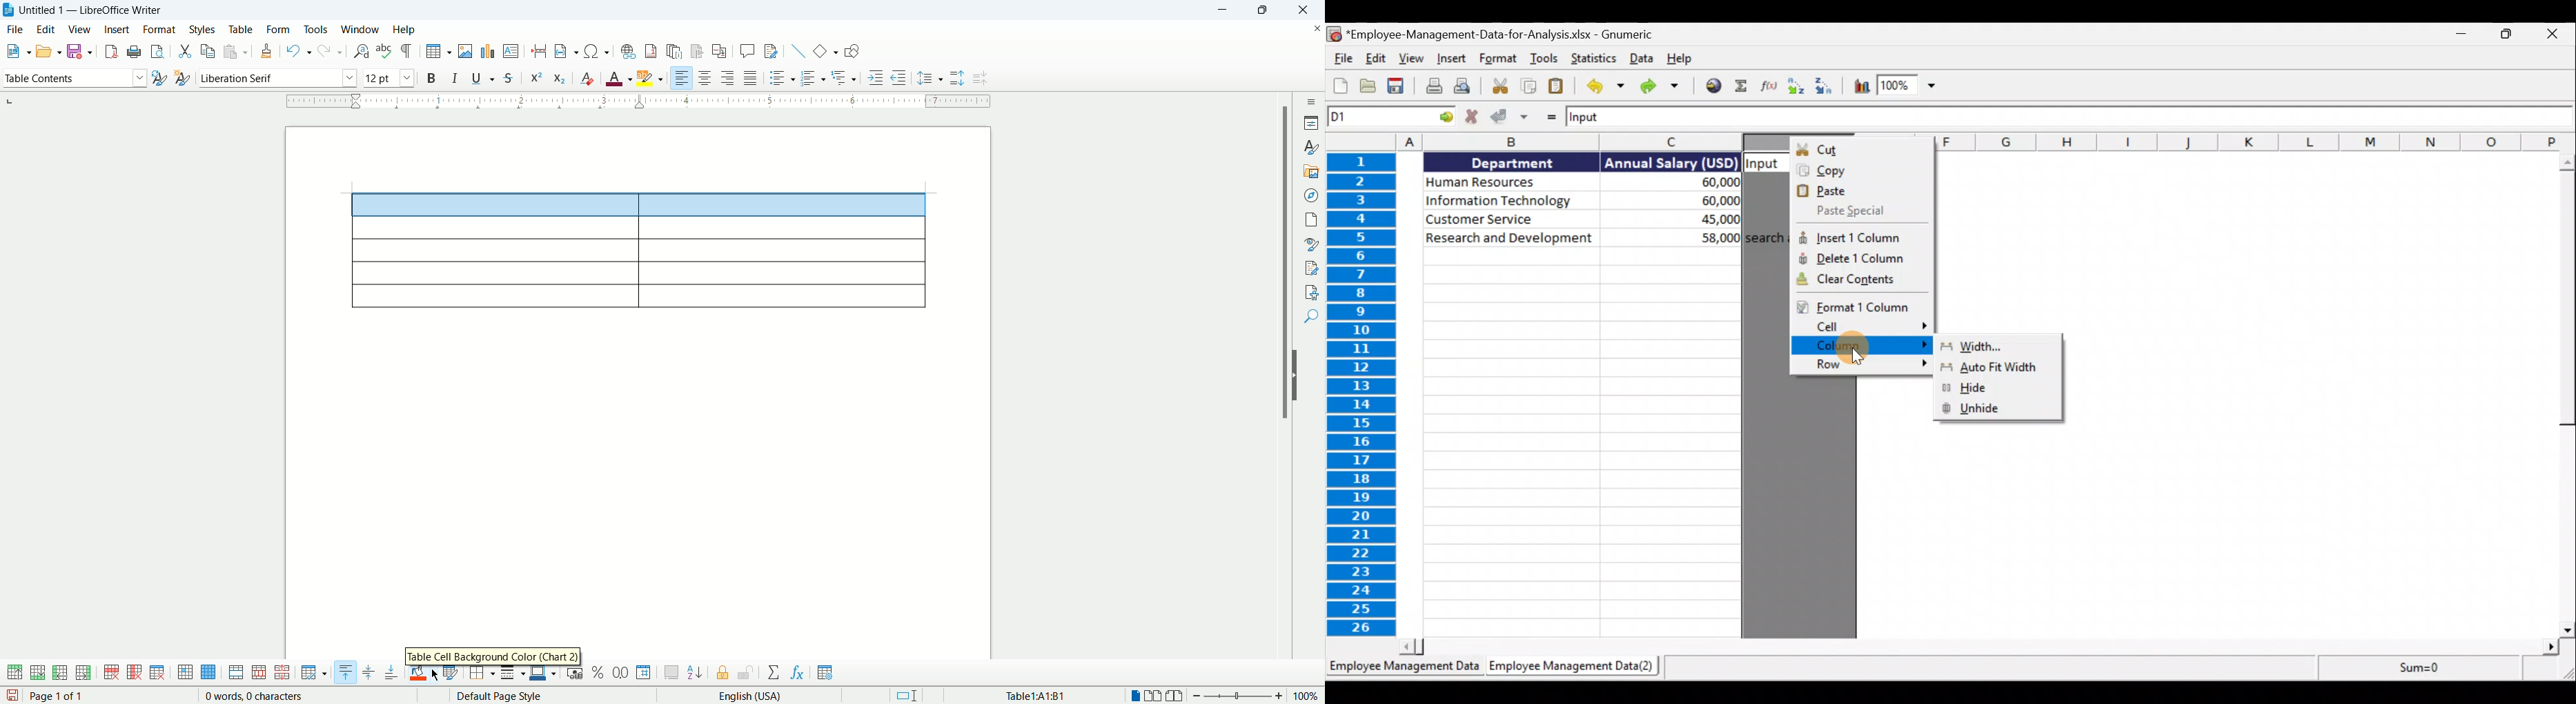  I want to click on insert endnote, so click(678, 51).